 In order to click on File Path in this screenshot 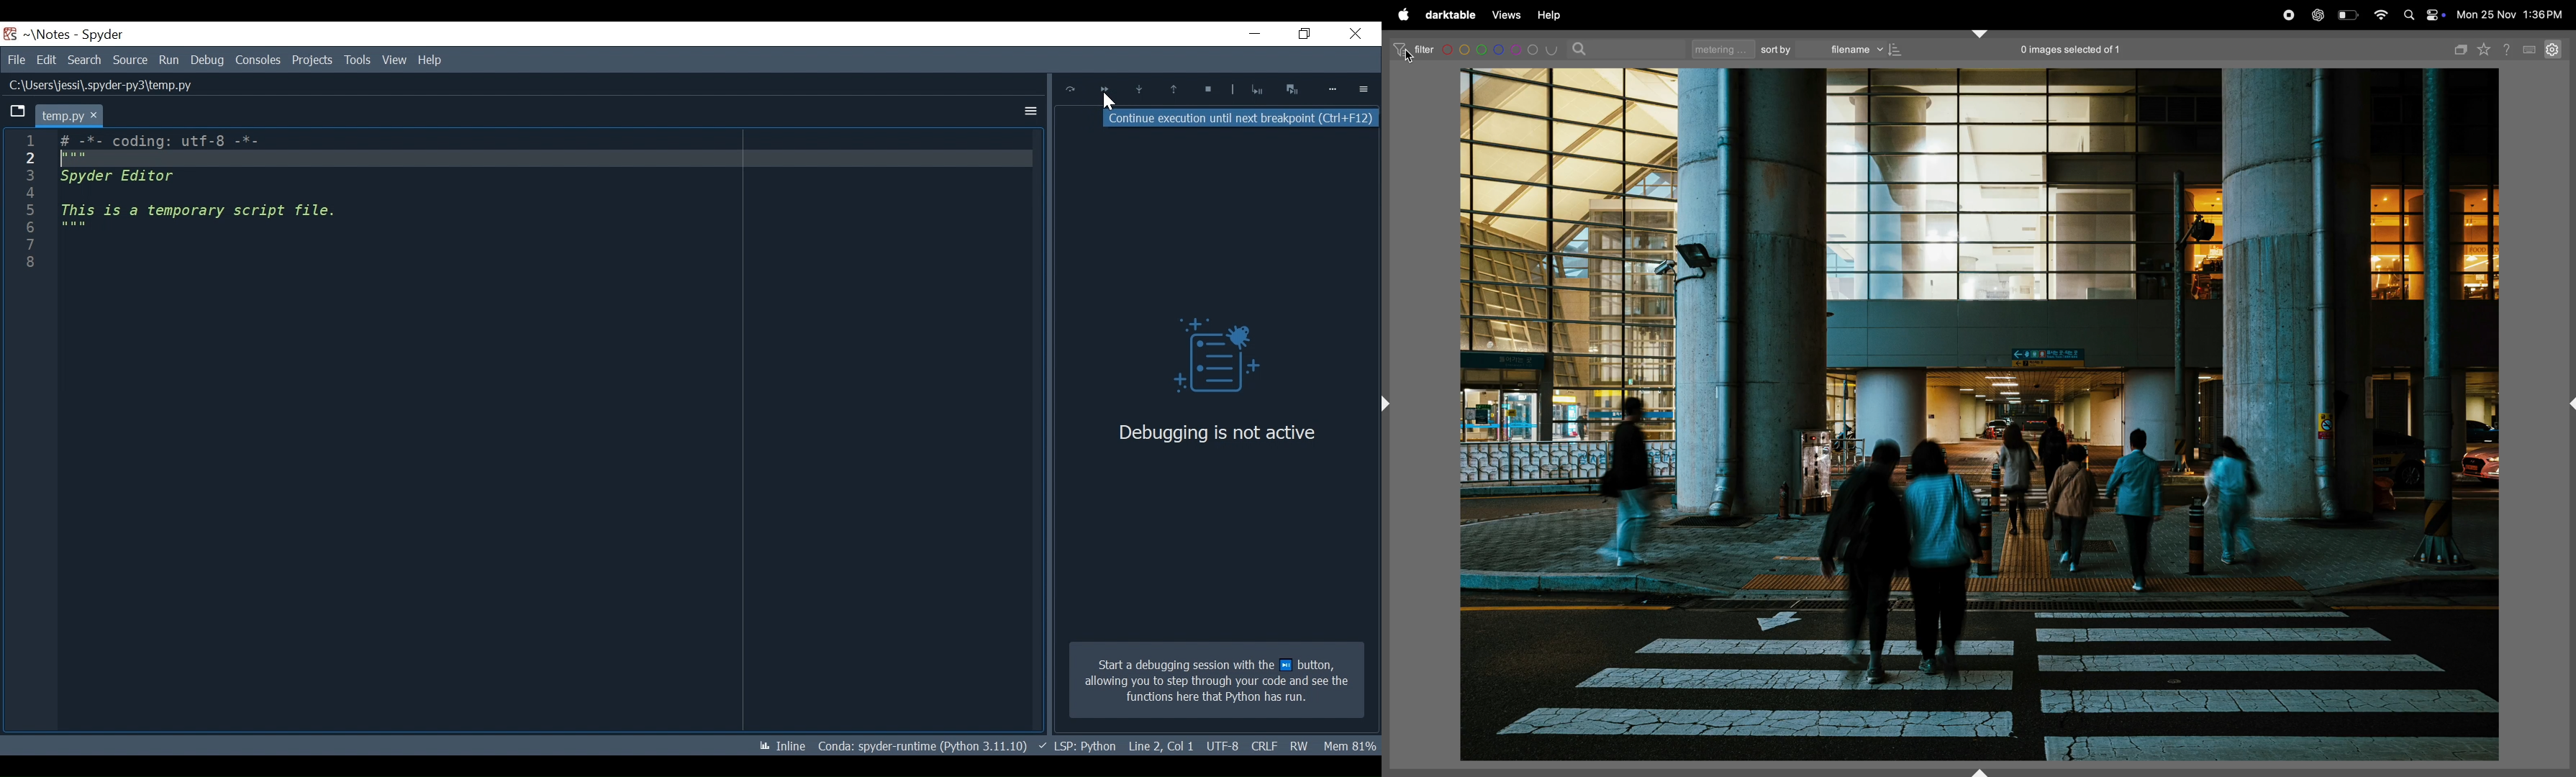, I will do `click(98, 86)`.